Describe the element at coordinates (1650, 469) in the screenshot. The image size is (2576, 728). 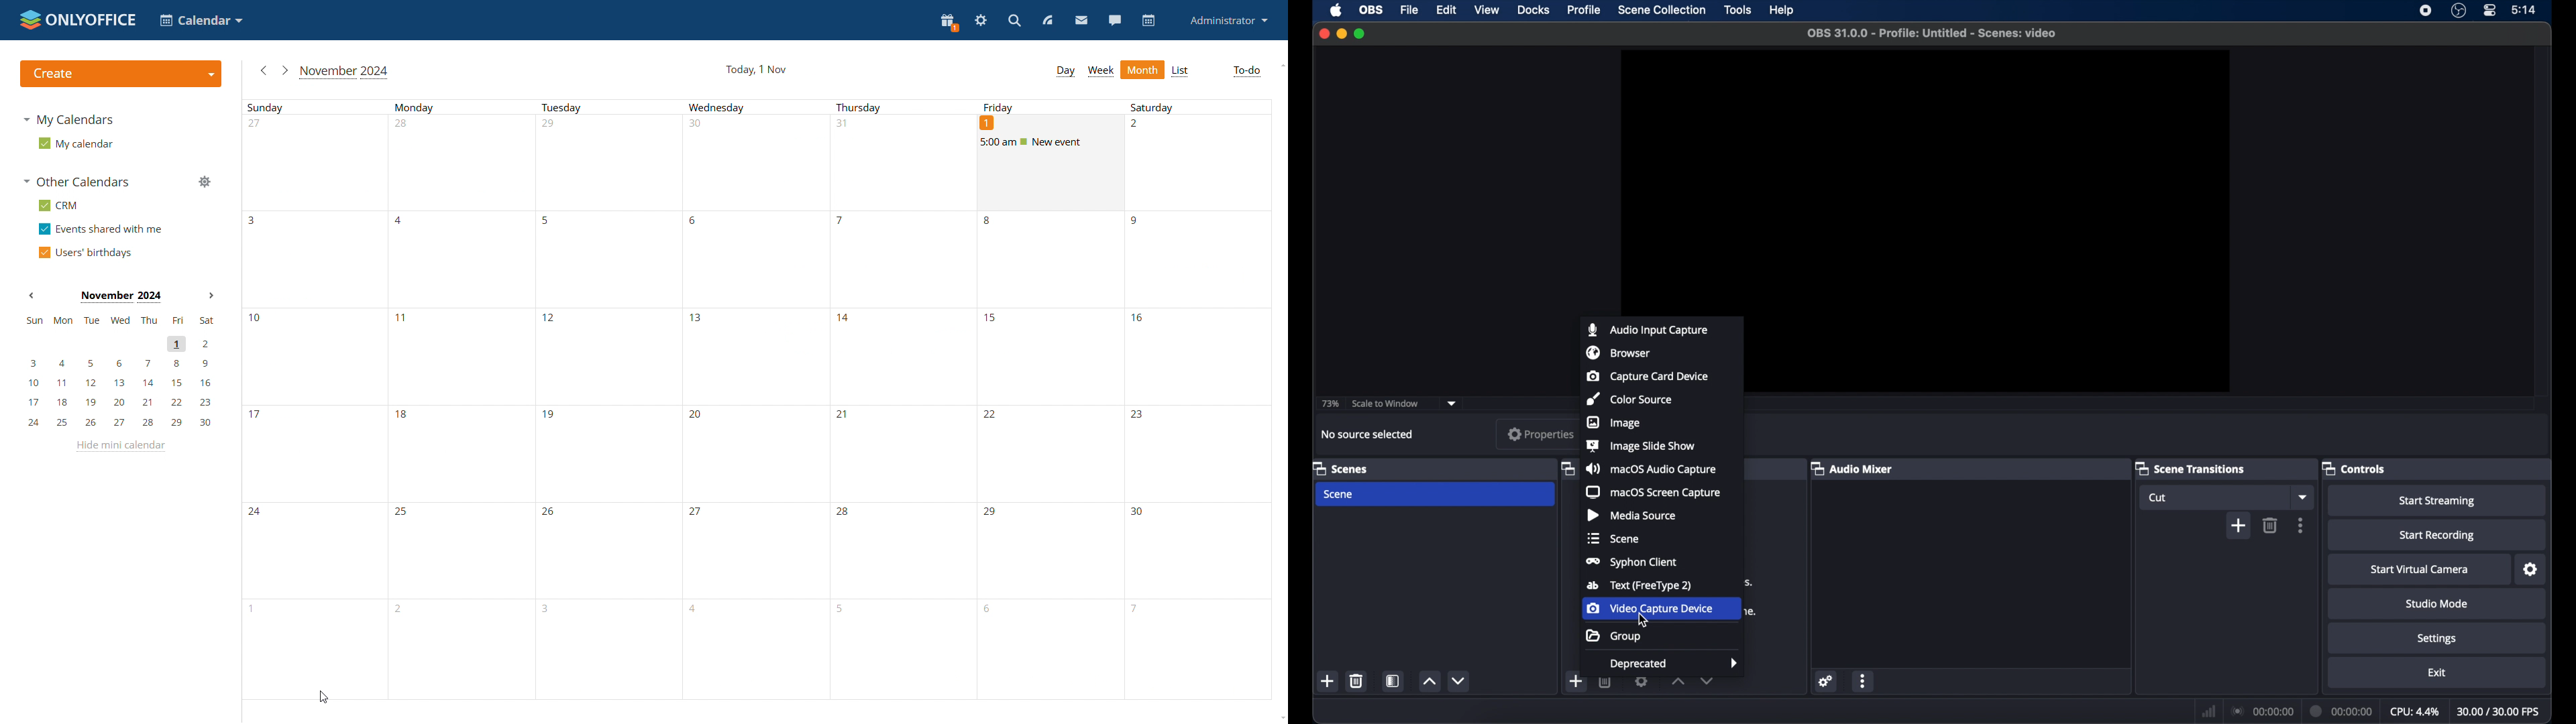
I see `macOS audio capture` at that location.